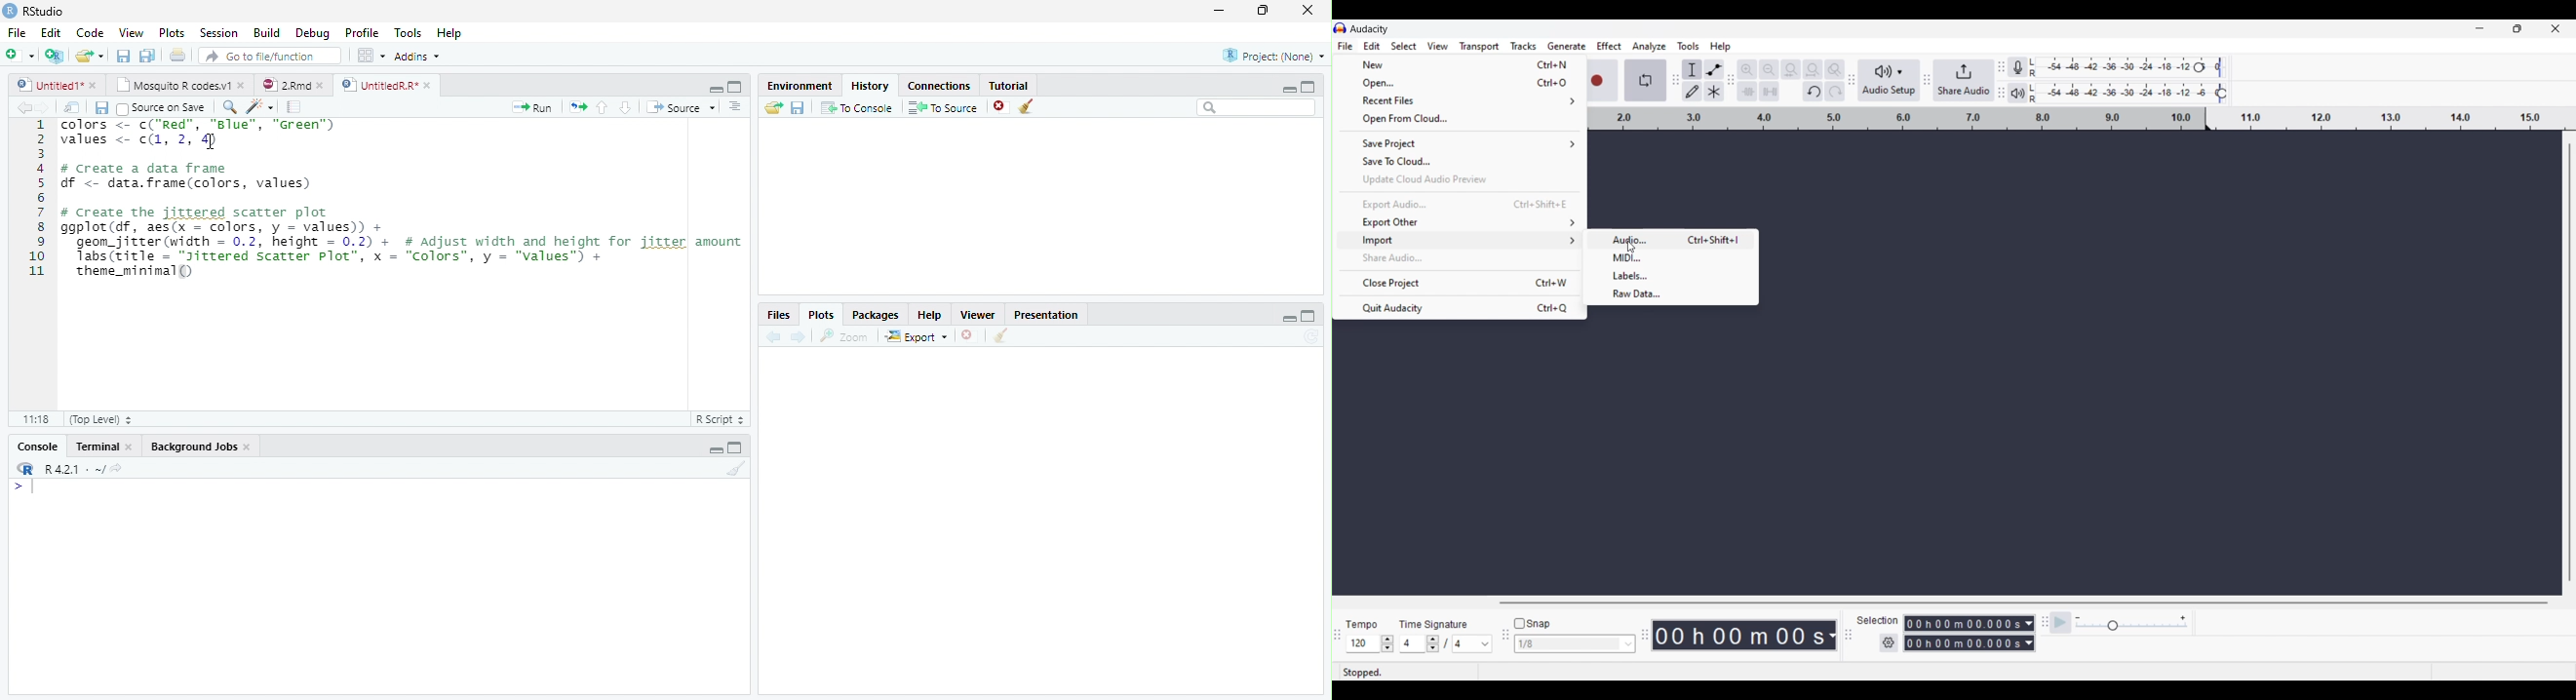 This screenshot has width=2576, height=700. I want to click on Go forward to next source location, so click(43, 108).